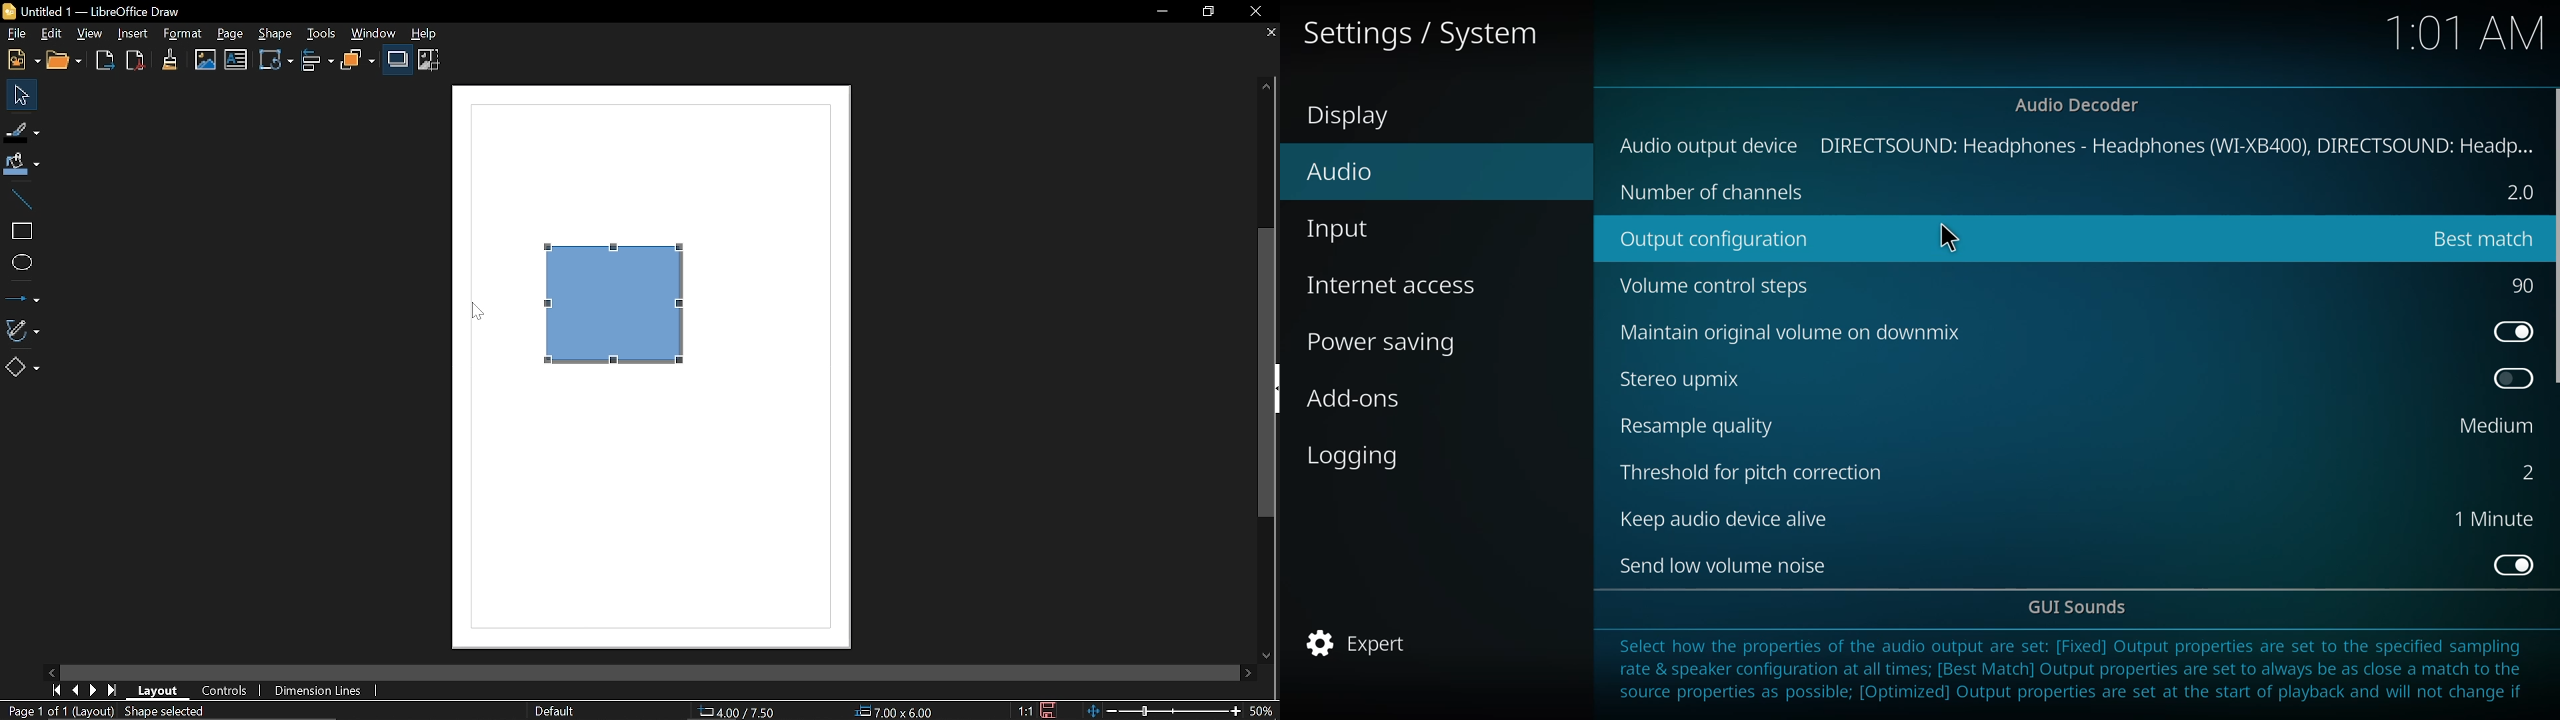 Image resolution: width=2576 pixels, height=728 pixels. I want to click on output config, so click(1724, 240).